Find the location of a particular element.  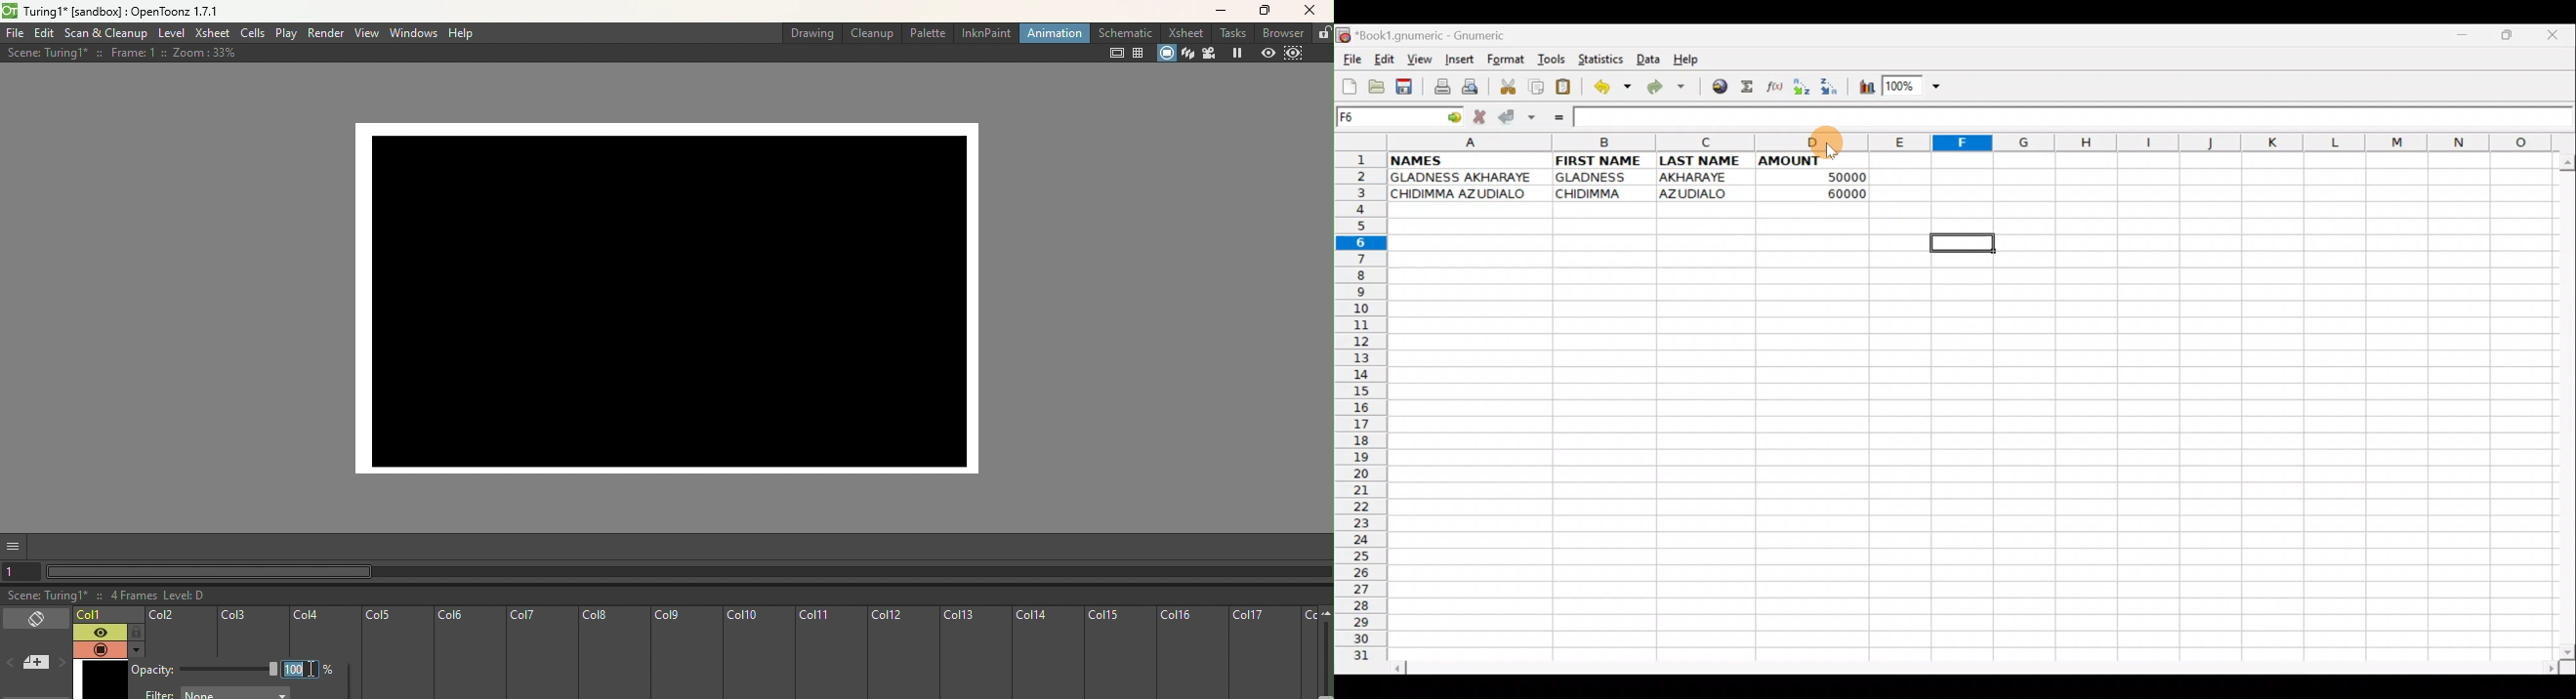

Edit function in the current cell is located at coordinates (1777, 87).